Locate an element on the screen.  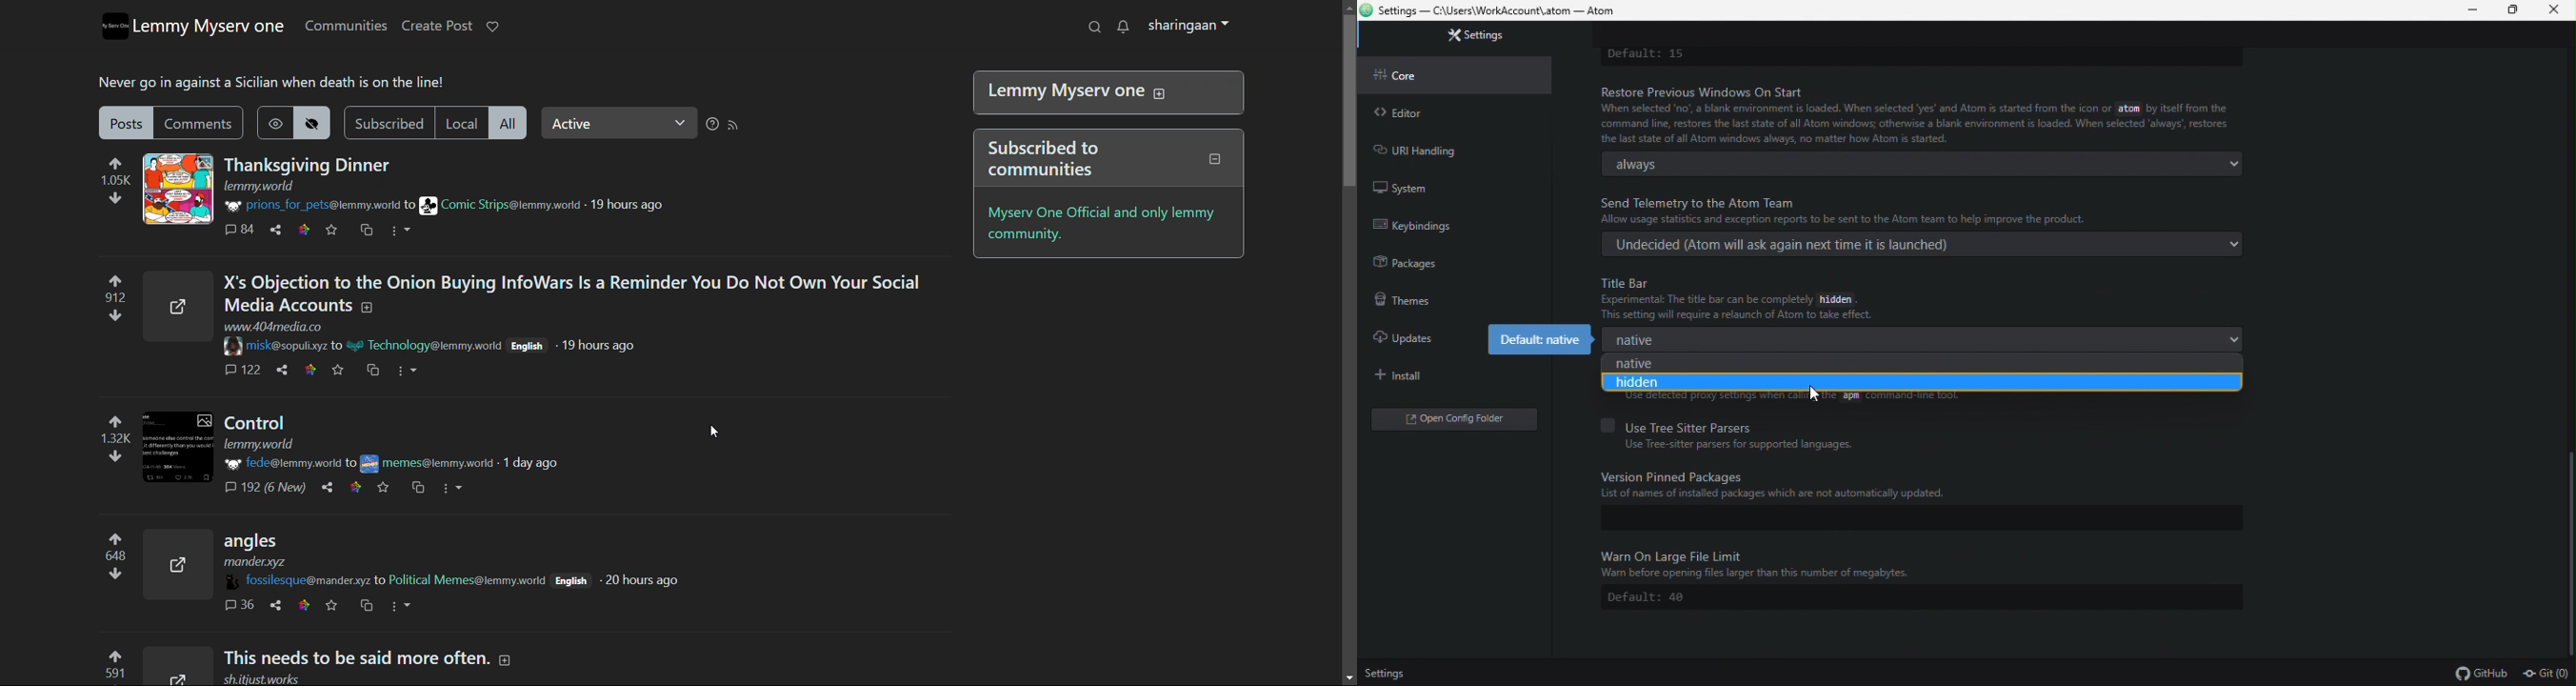
Lemmy Myserv one is located at coordinates (1103, 94).